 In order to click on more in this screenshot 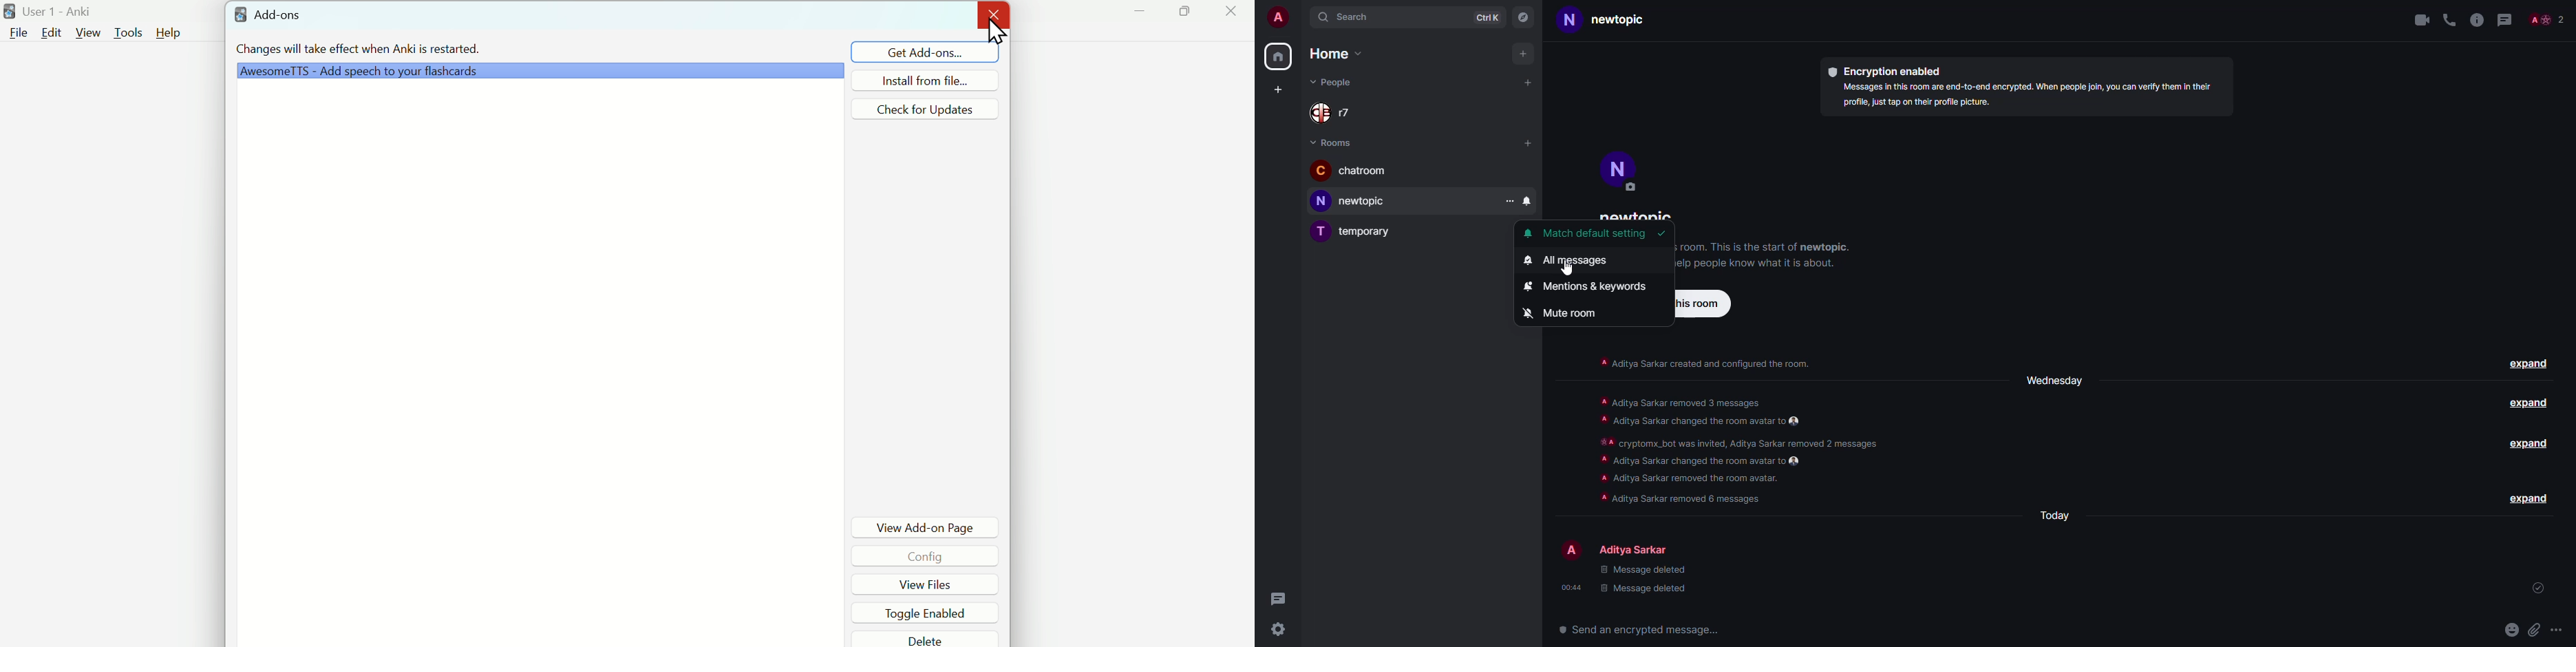, I will do `click(1511, 200)`.